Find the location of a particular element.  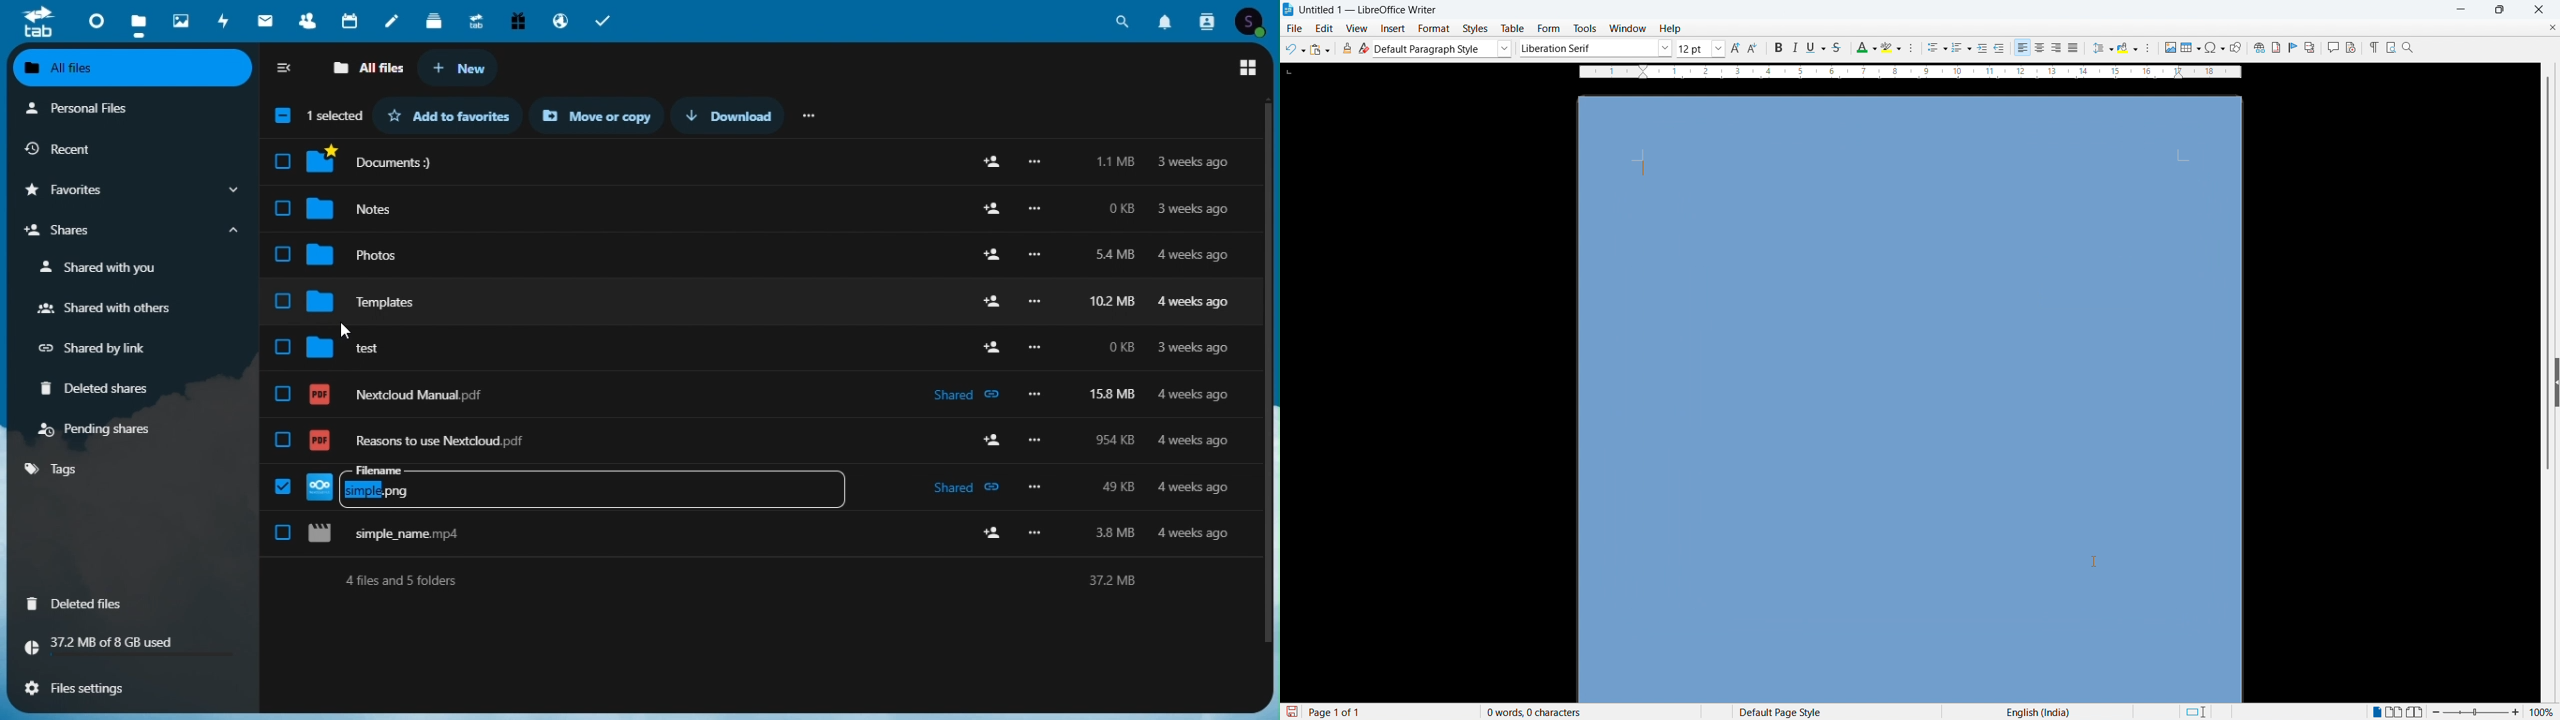

Show draw functions  is located at coordinates (2235, 47).